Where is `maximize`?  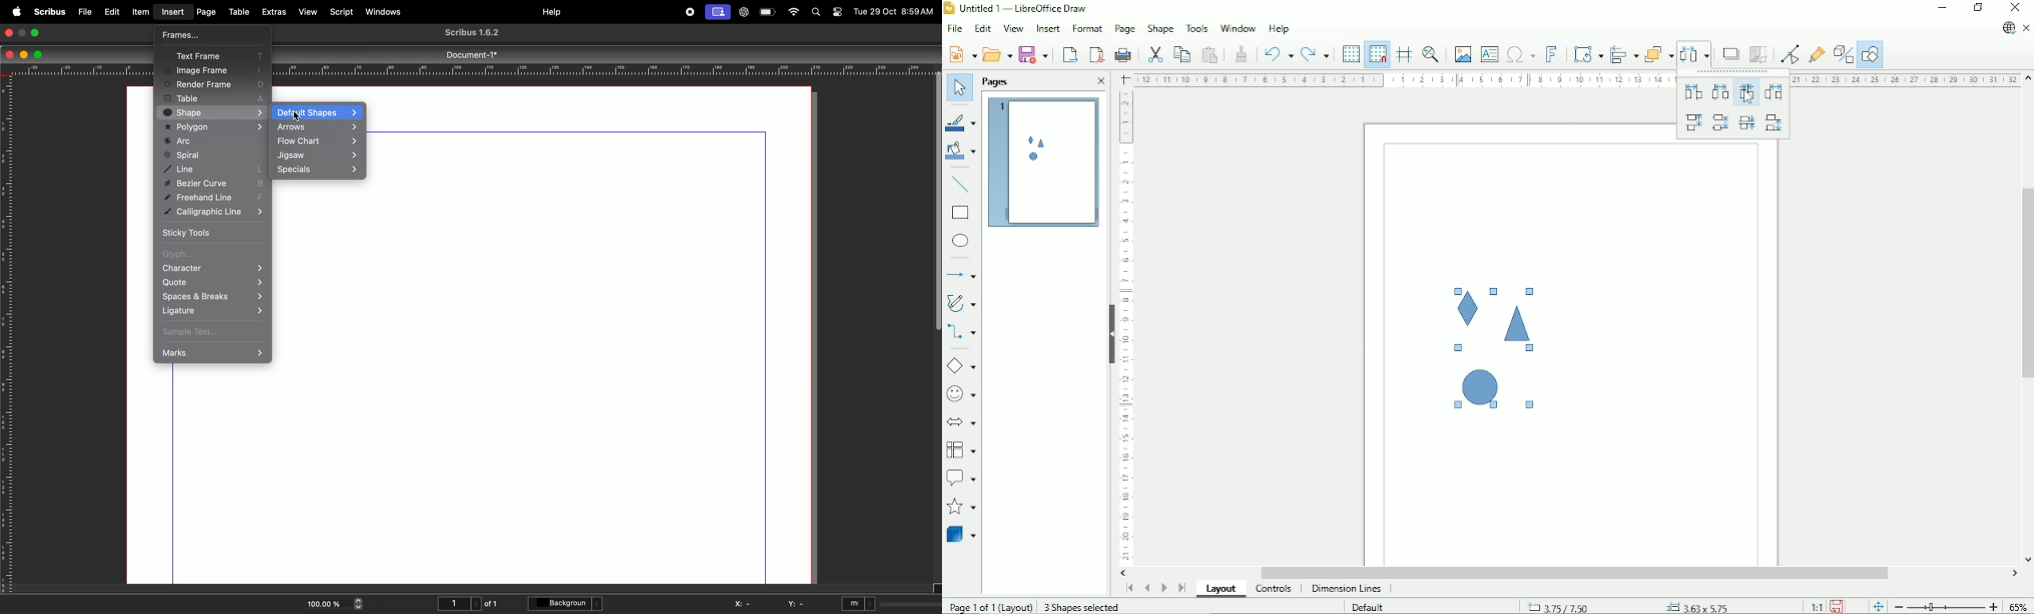
maximize is located at coordinates (39, 55).